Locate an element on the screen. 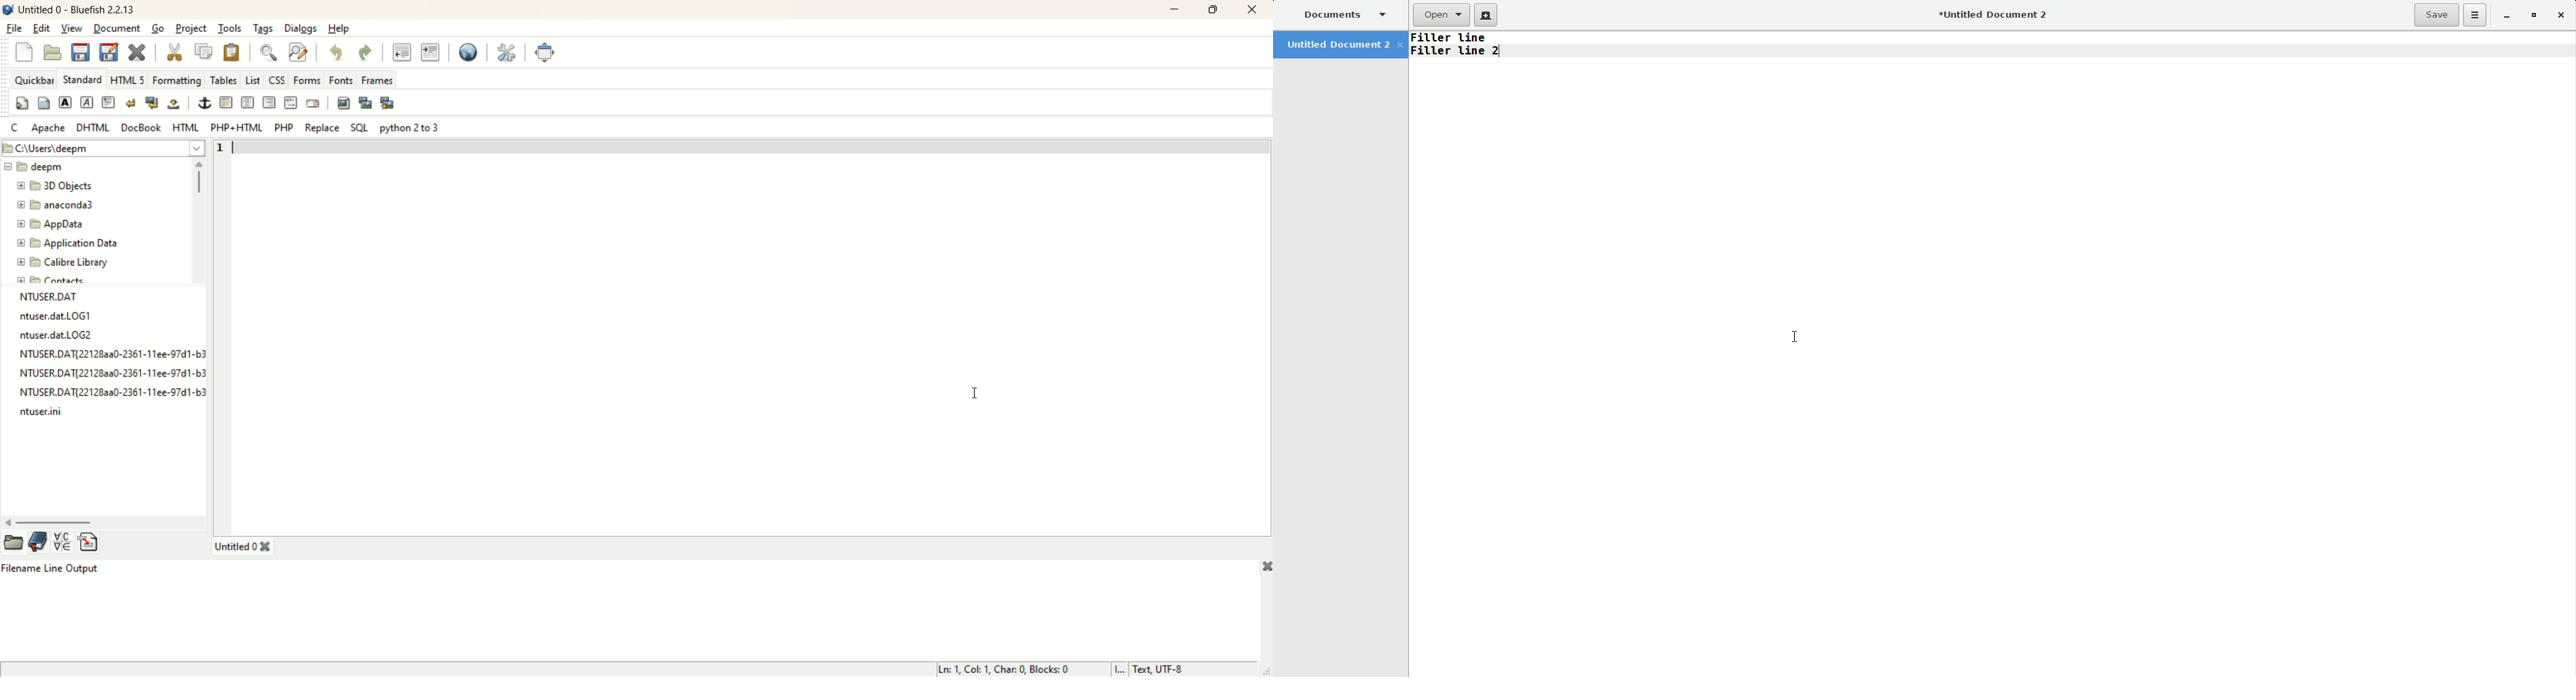  HTML is located at coordinates (184, 127).